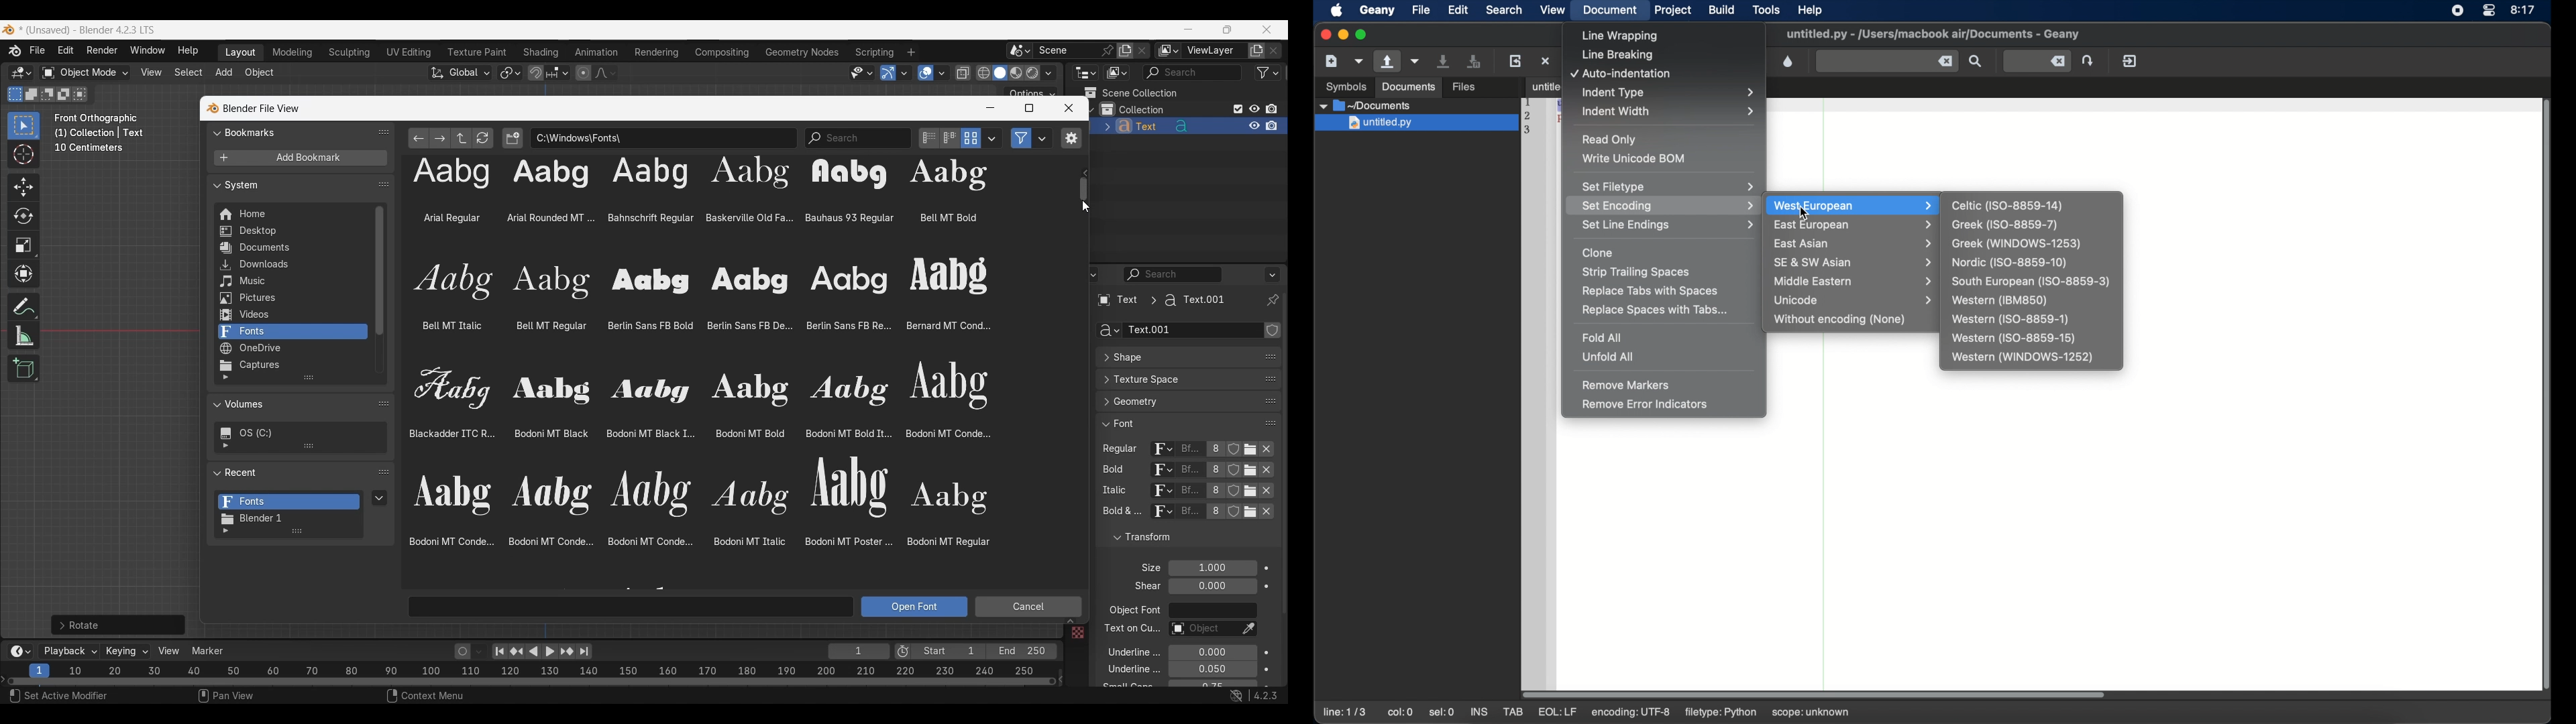 The height and width of the screenshot is (728, 2576). I want to click on Shear, so click(1212, 586).